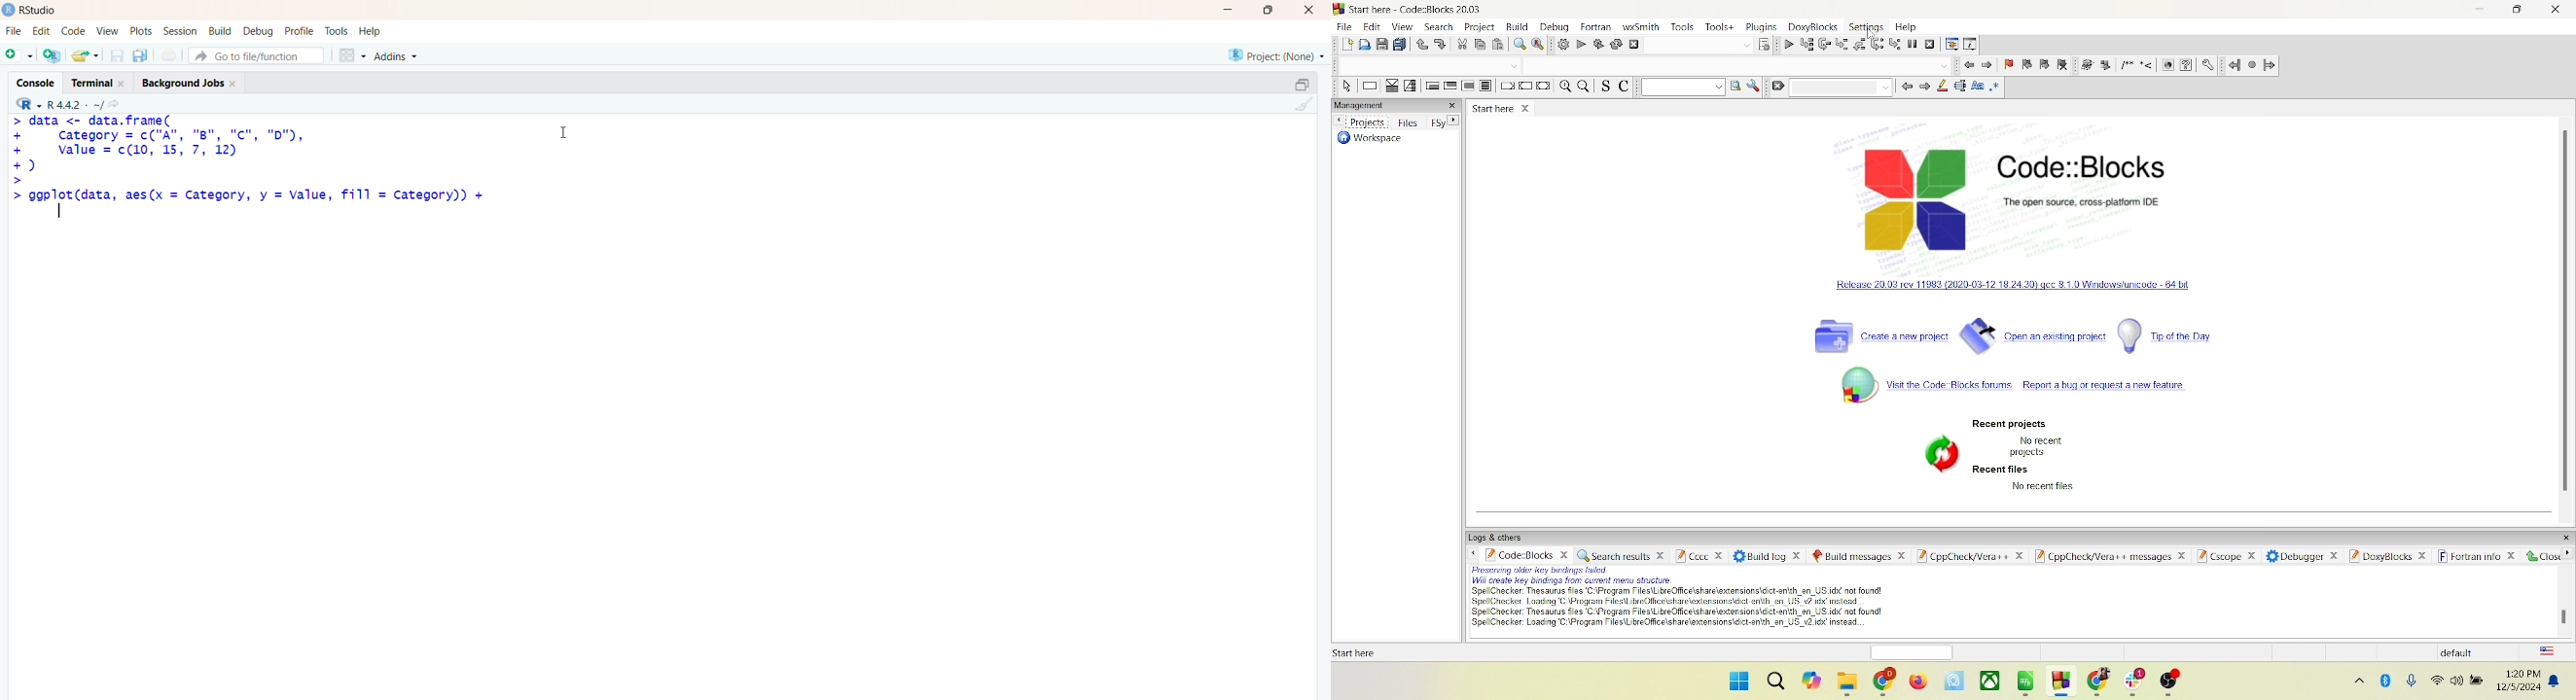 This screenshot has height=700, width=2576. Describe the element at coordinates (338, 31) in the screenshot. I see `tools` at that location.